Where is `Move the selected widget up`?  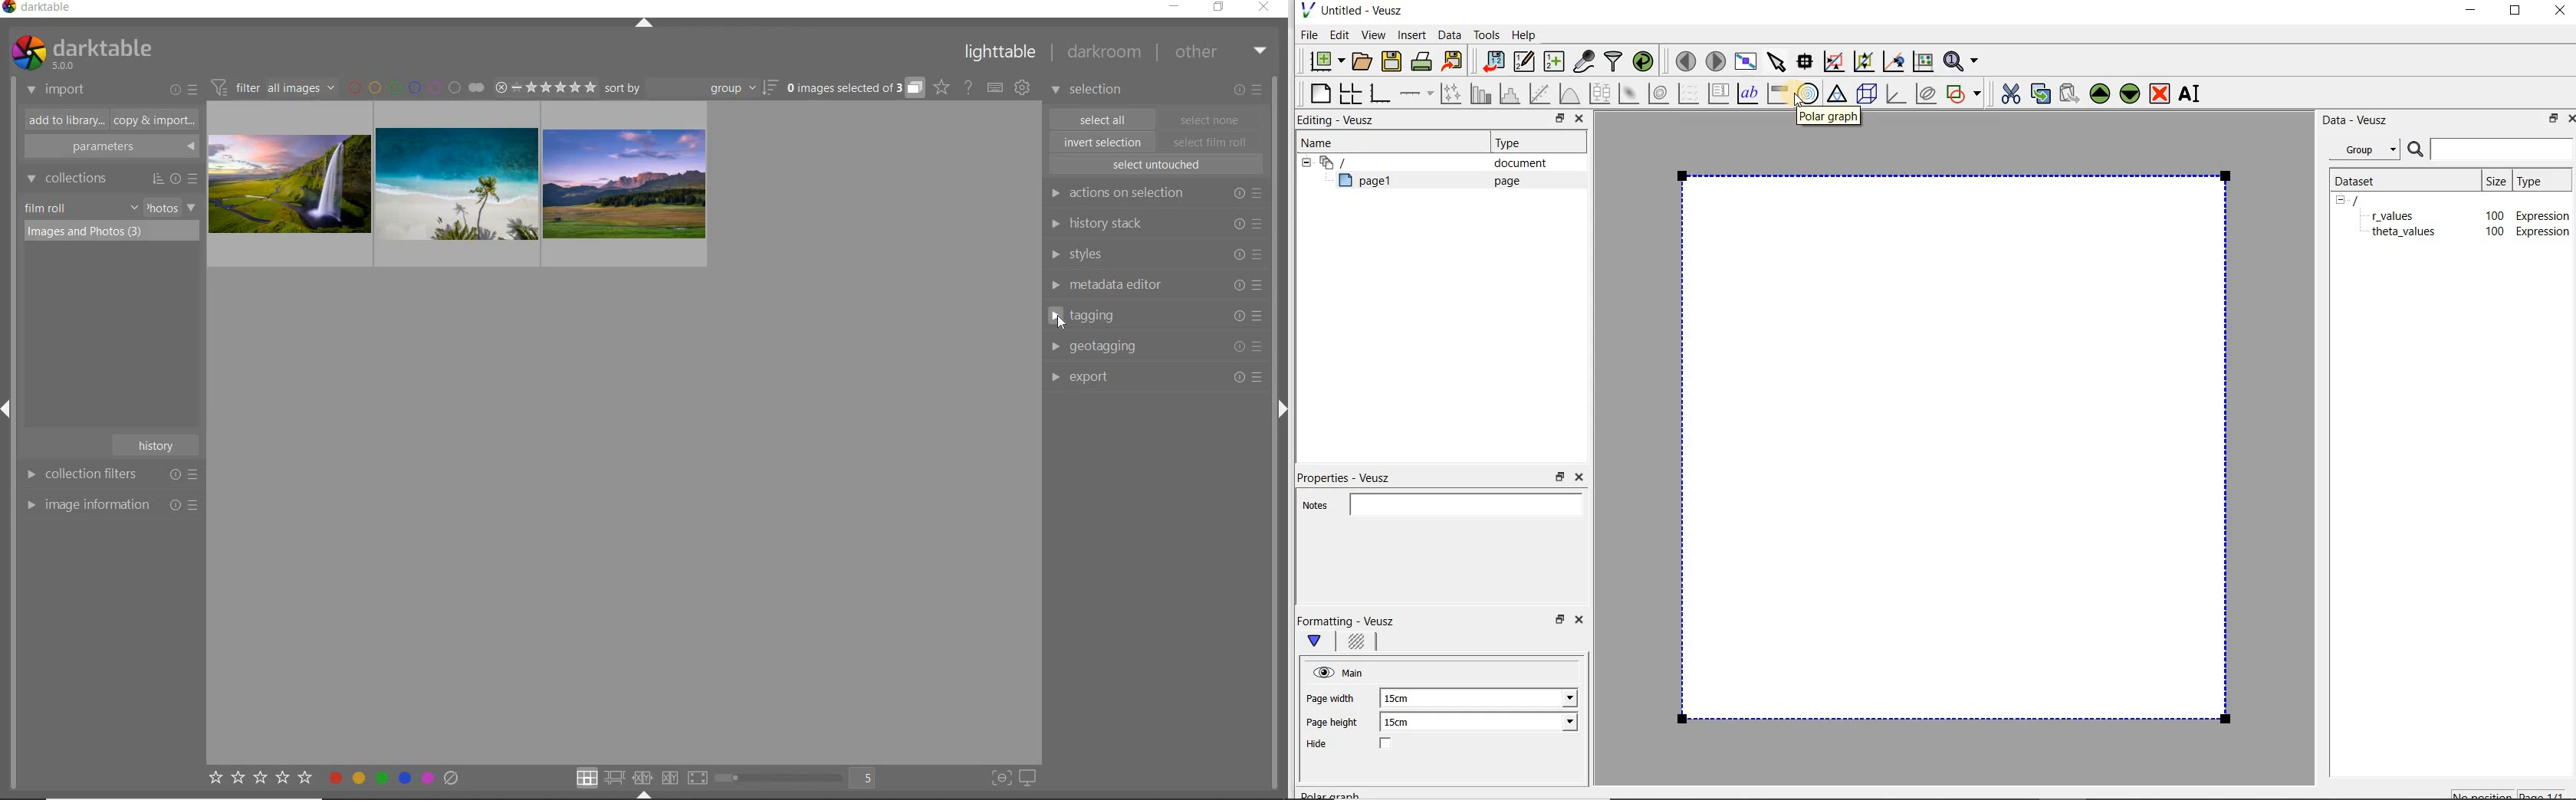
Move the selected widget up is located at coordinates (2100, 93).